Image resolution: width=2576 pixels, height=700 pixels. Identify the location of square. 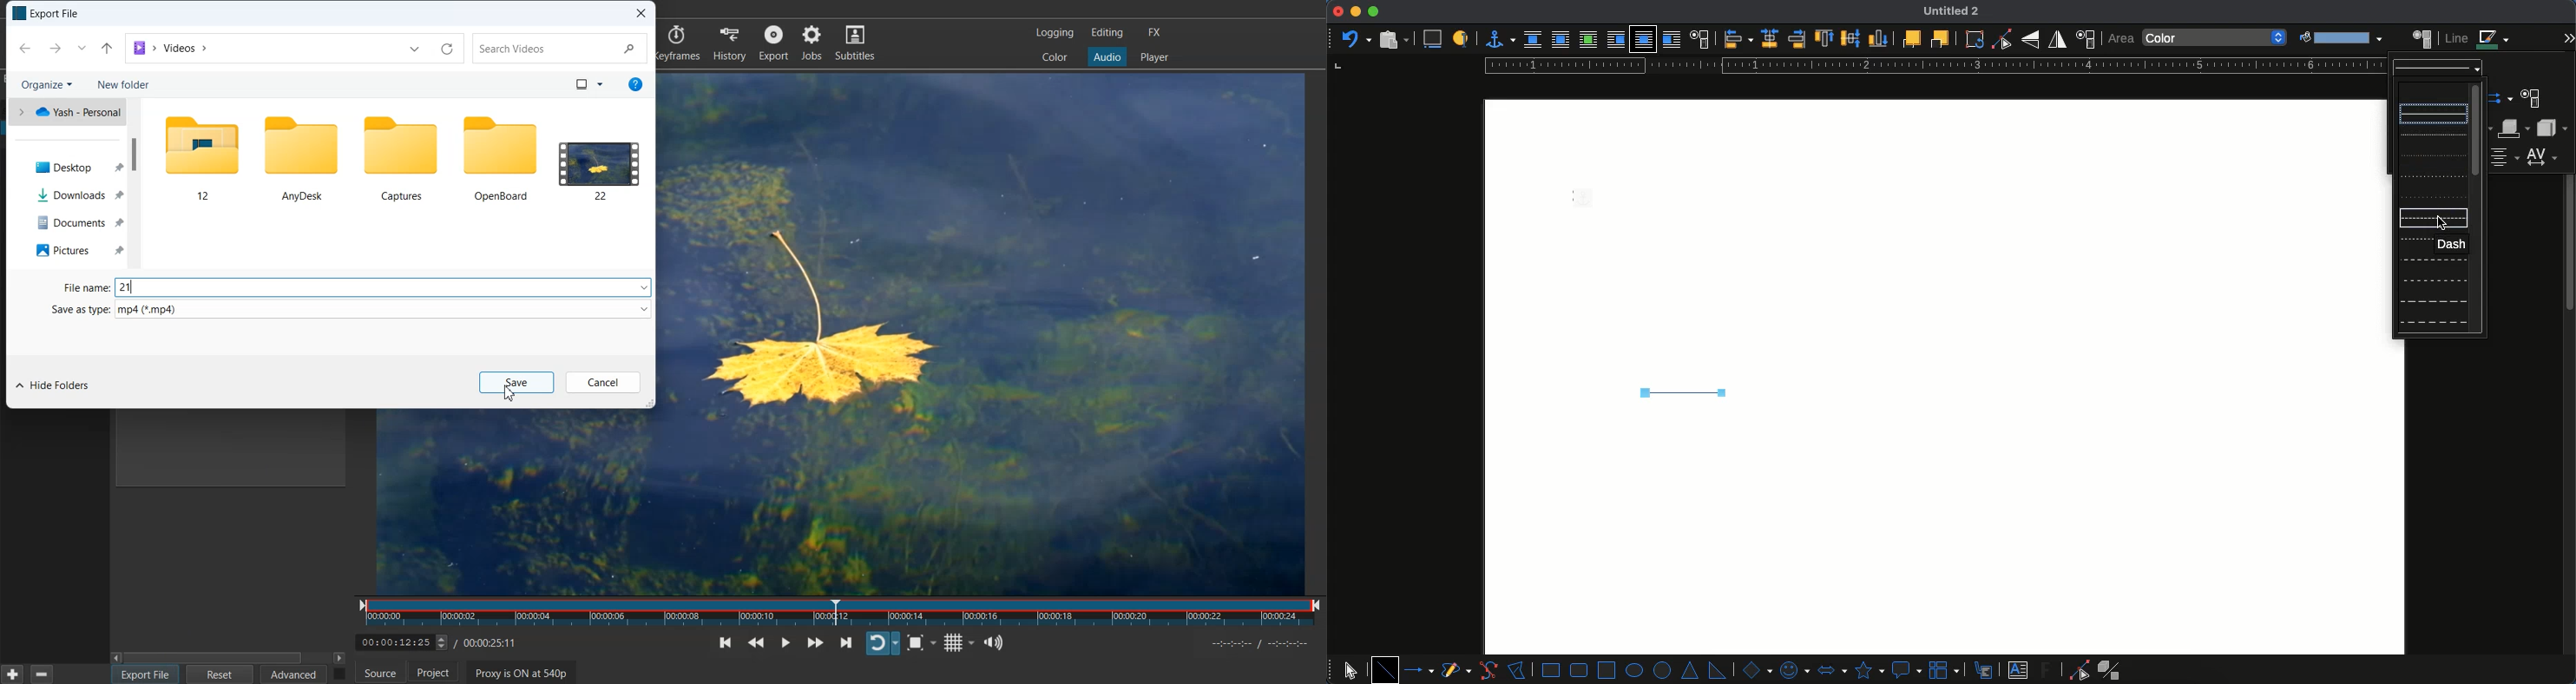
(1607, 668).